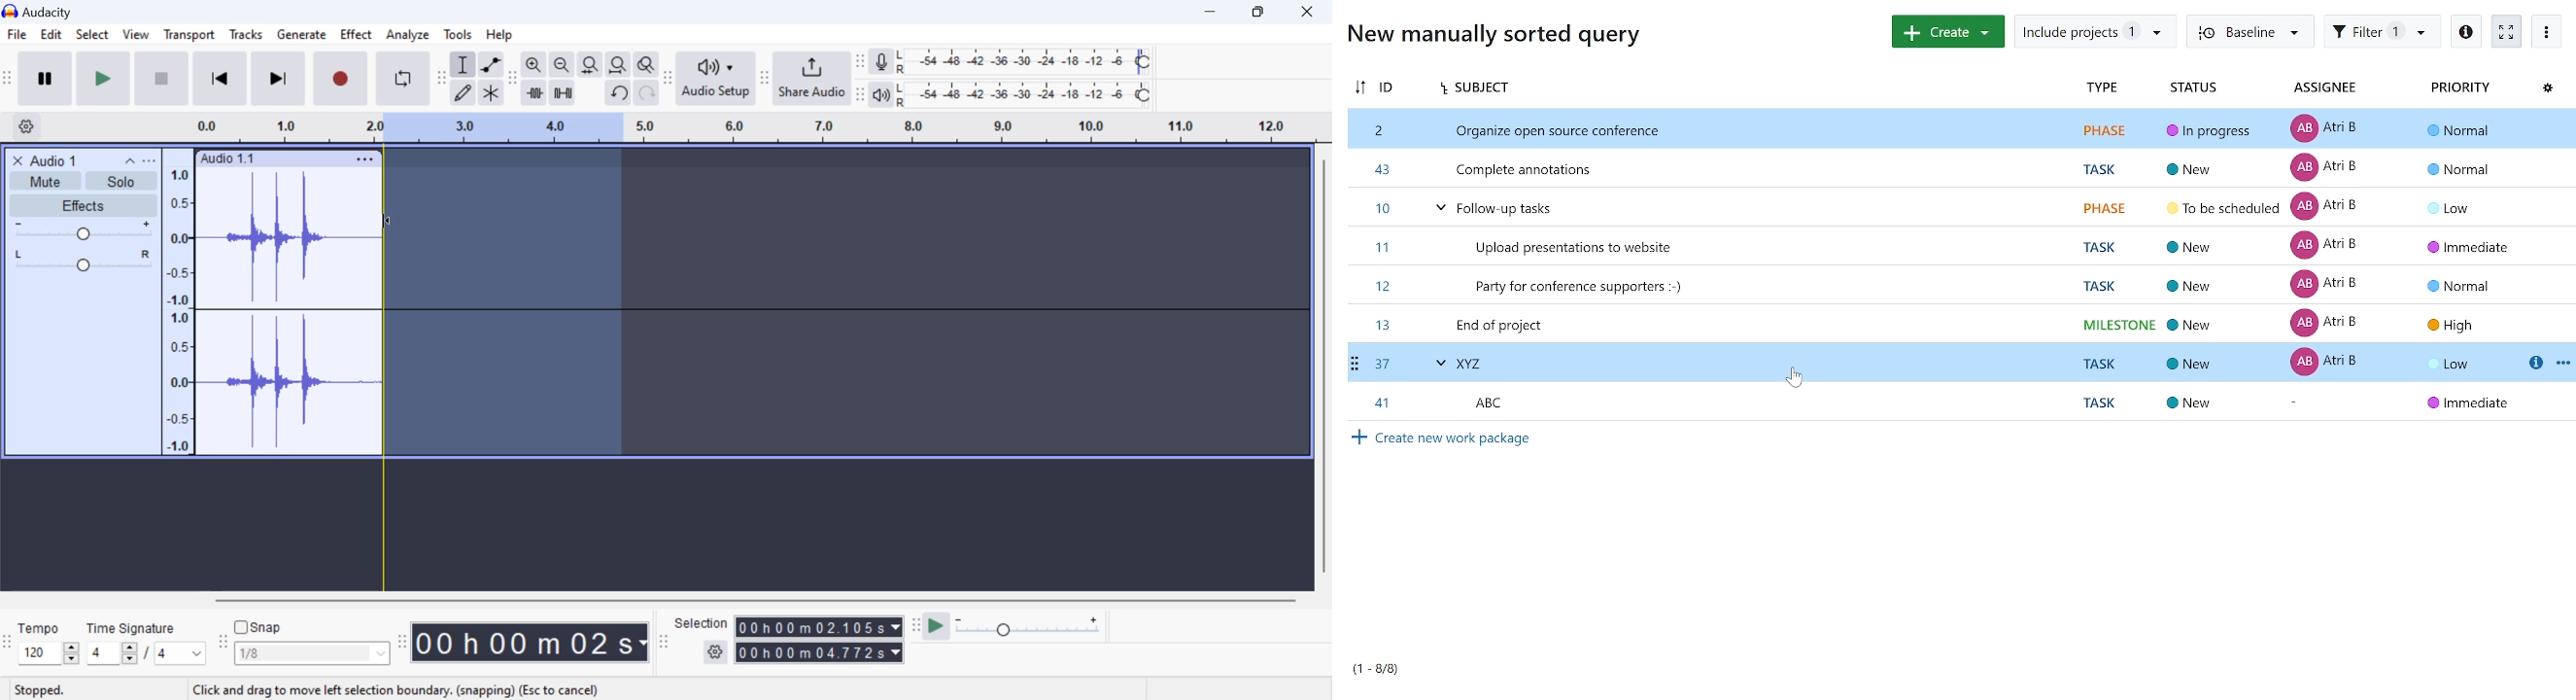 The image size is (2576, 700). I want to click on zoom out, so click(562, 66).